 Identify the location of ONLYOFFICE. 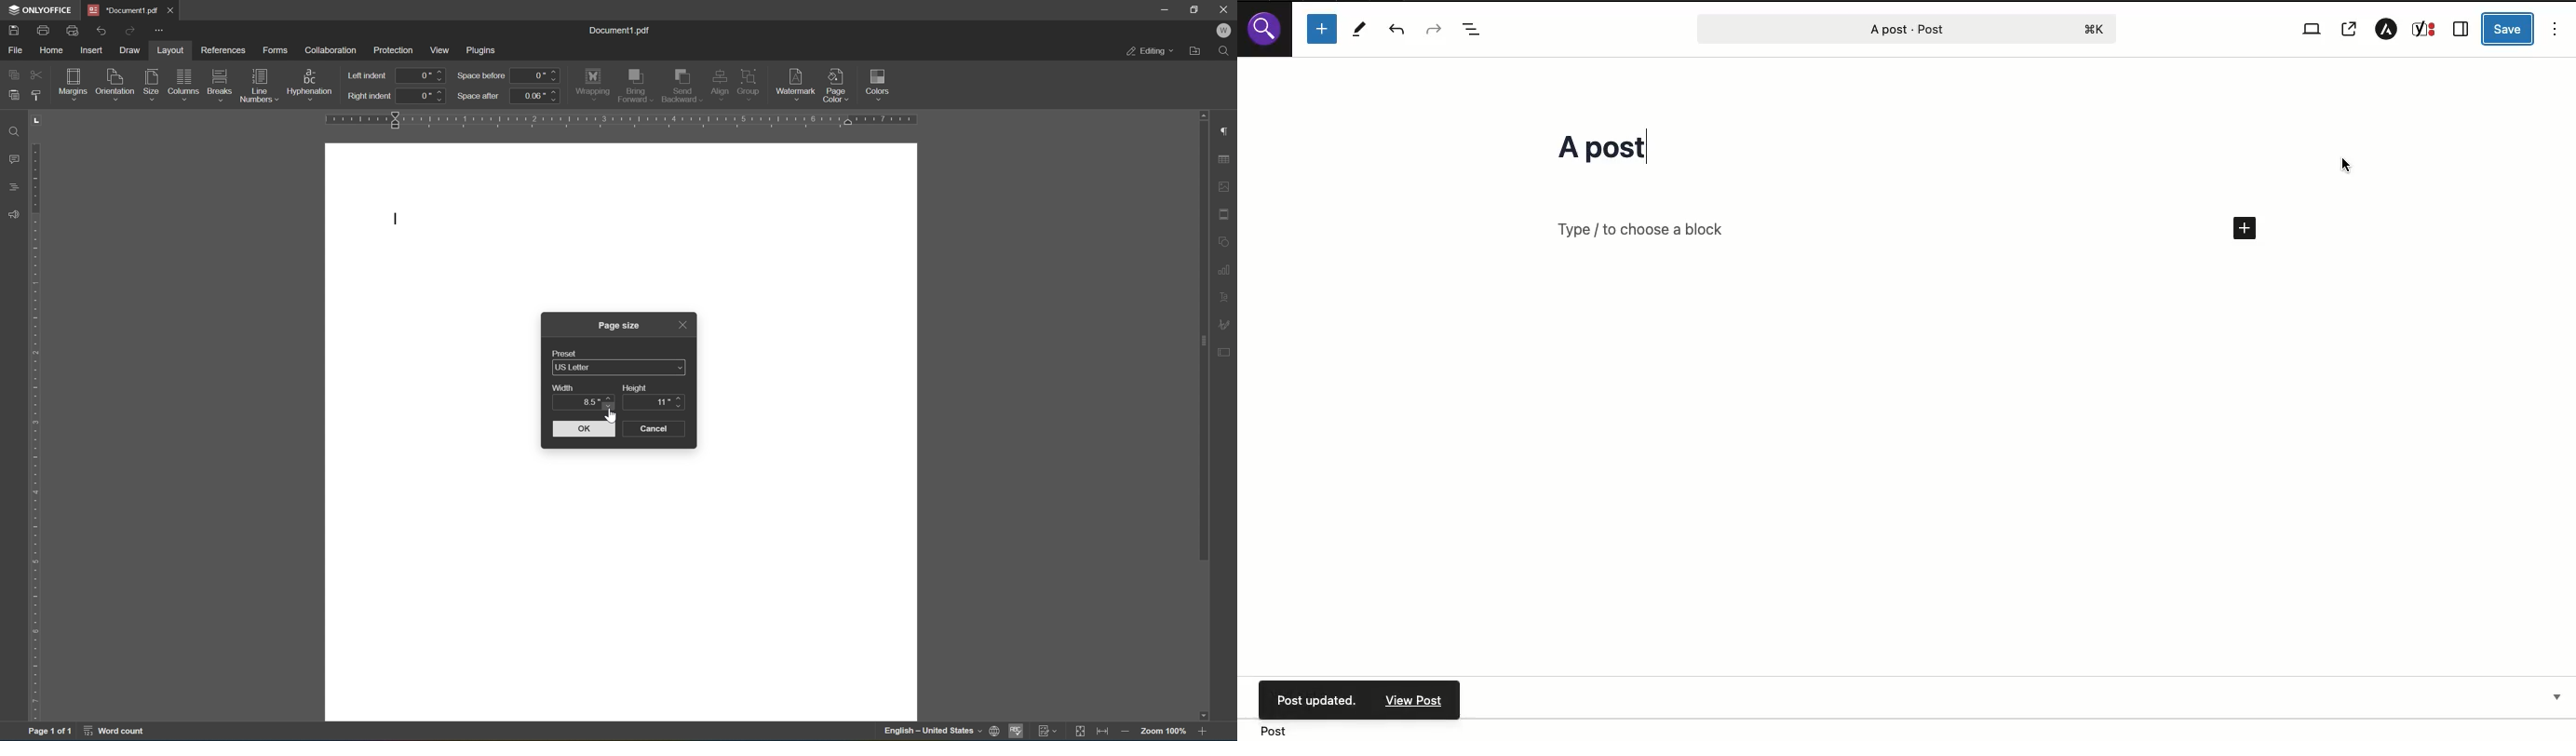
(39, 10).